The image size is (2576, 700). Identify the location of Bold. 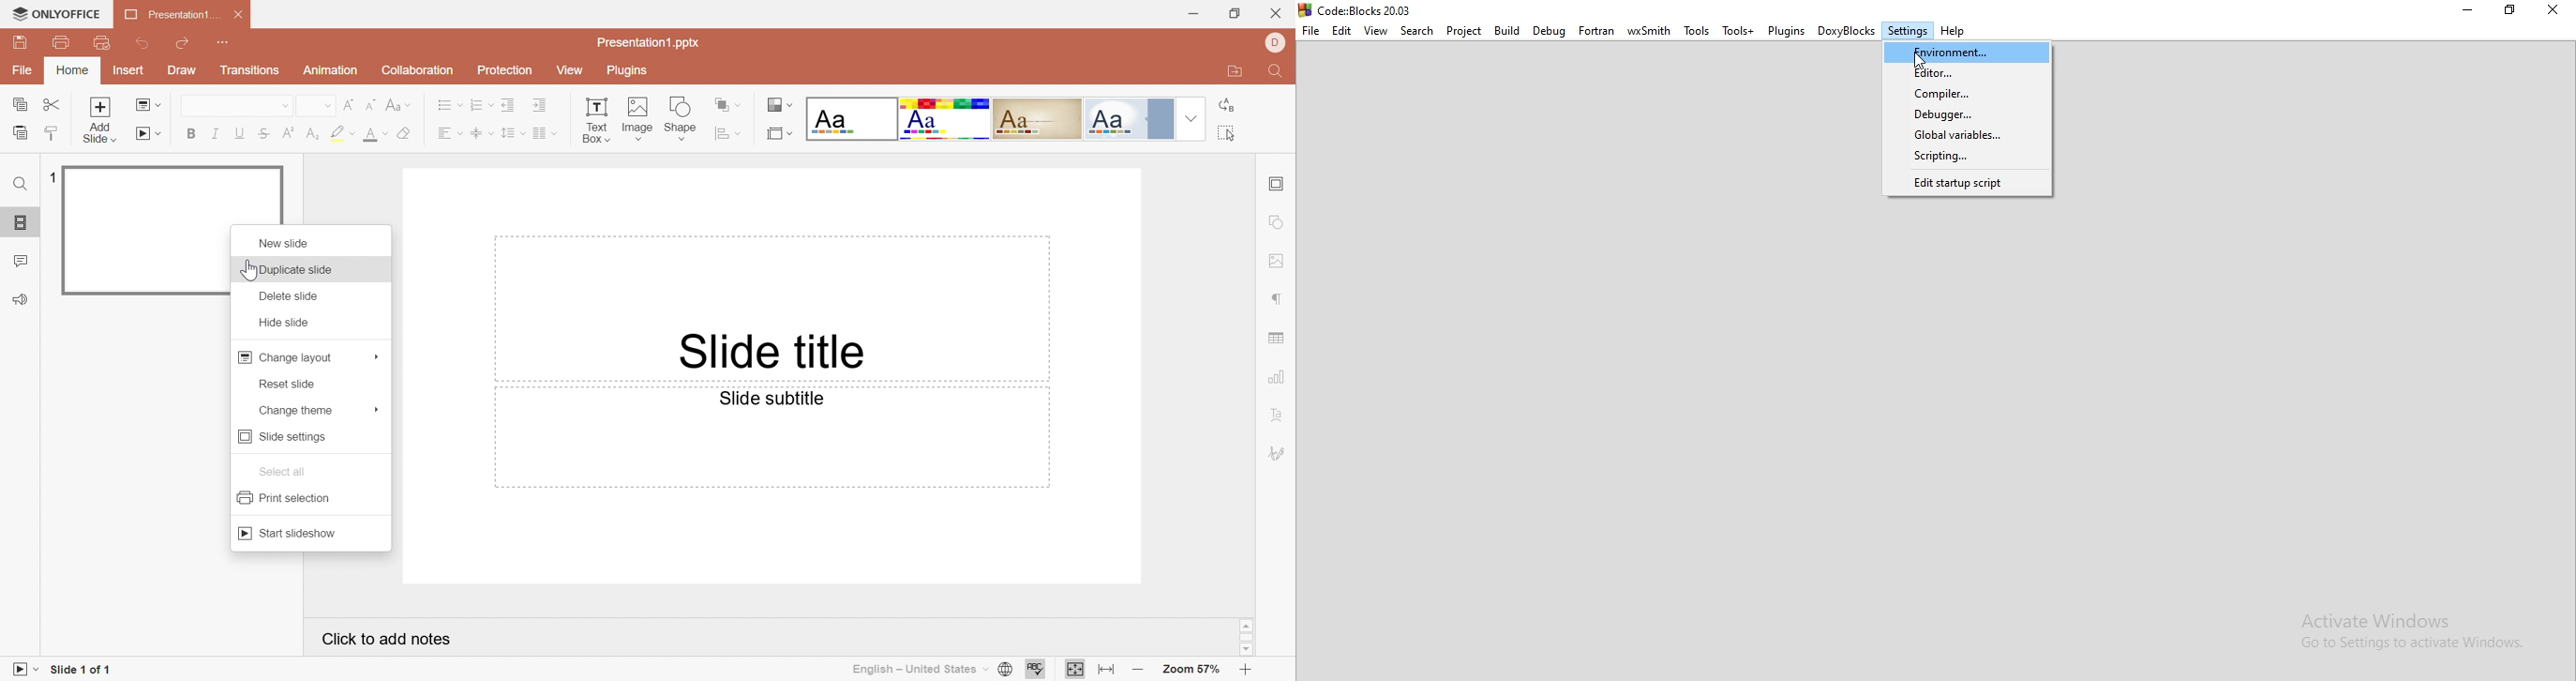
(192, 132).